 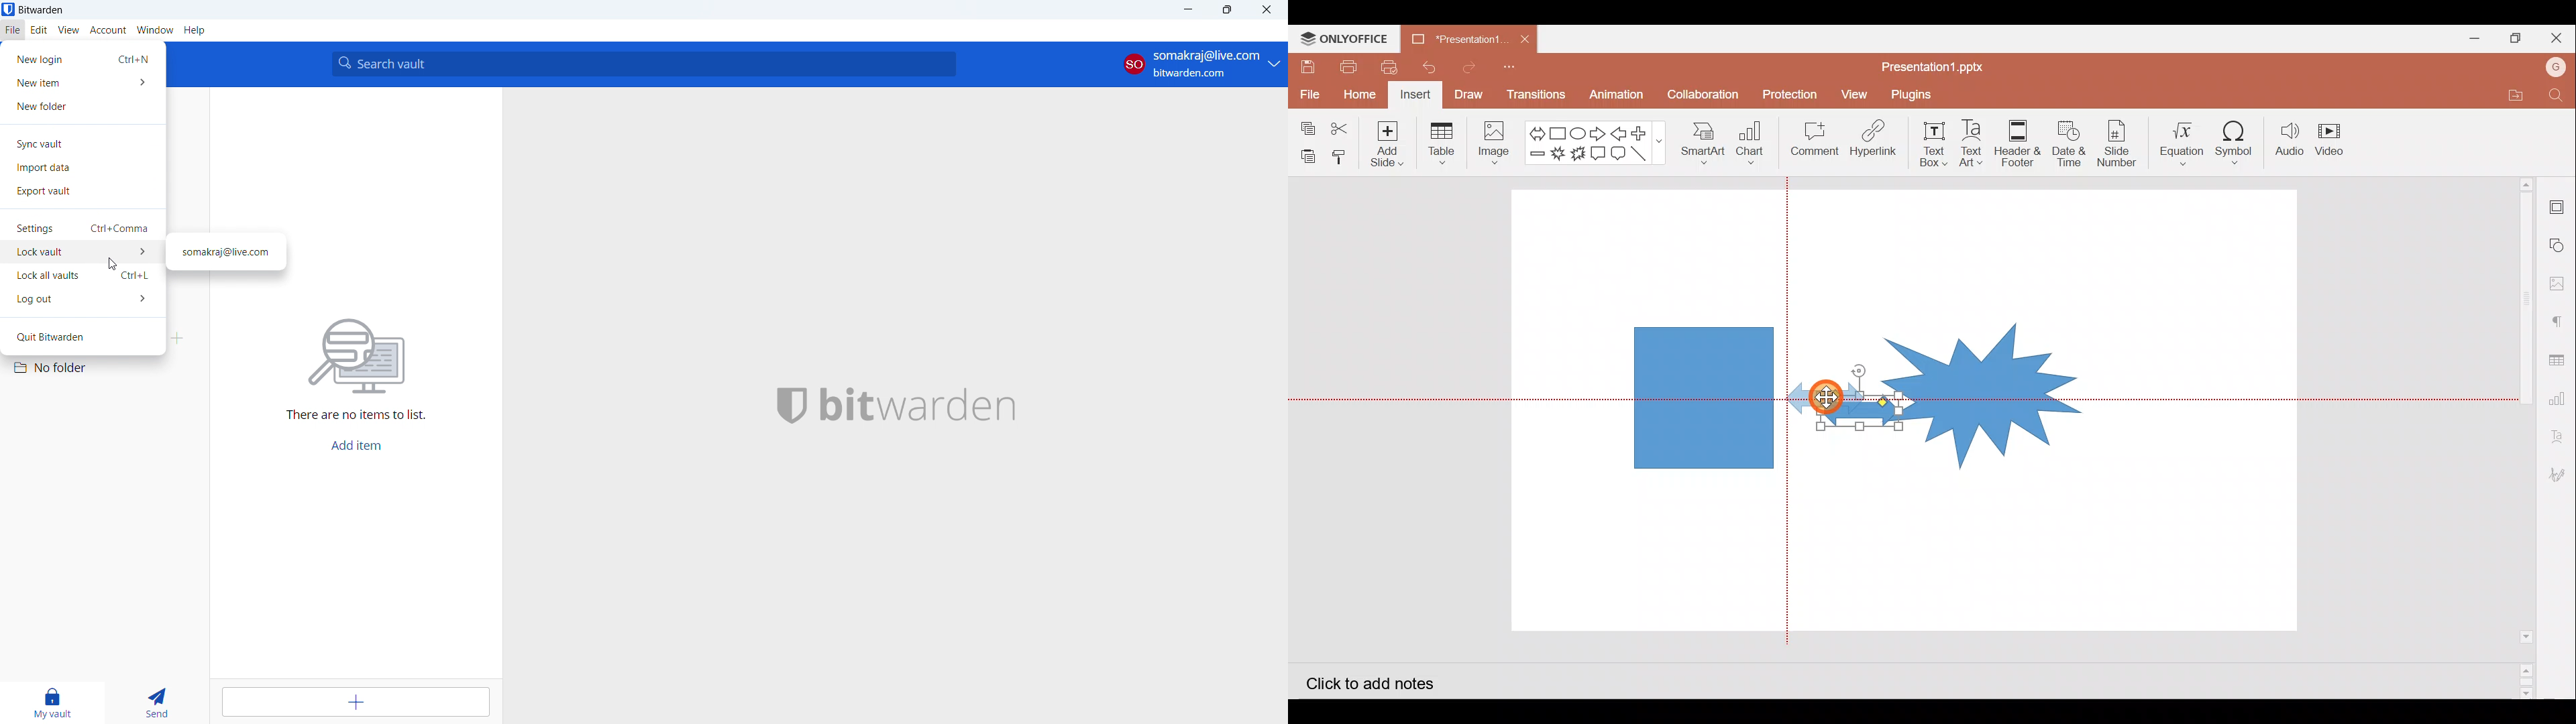 I want to click on Copy, so click(x=1305, y=123).